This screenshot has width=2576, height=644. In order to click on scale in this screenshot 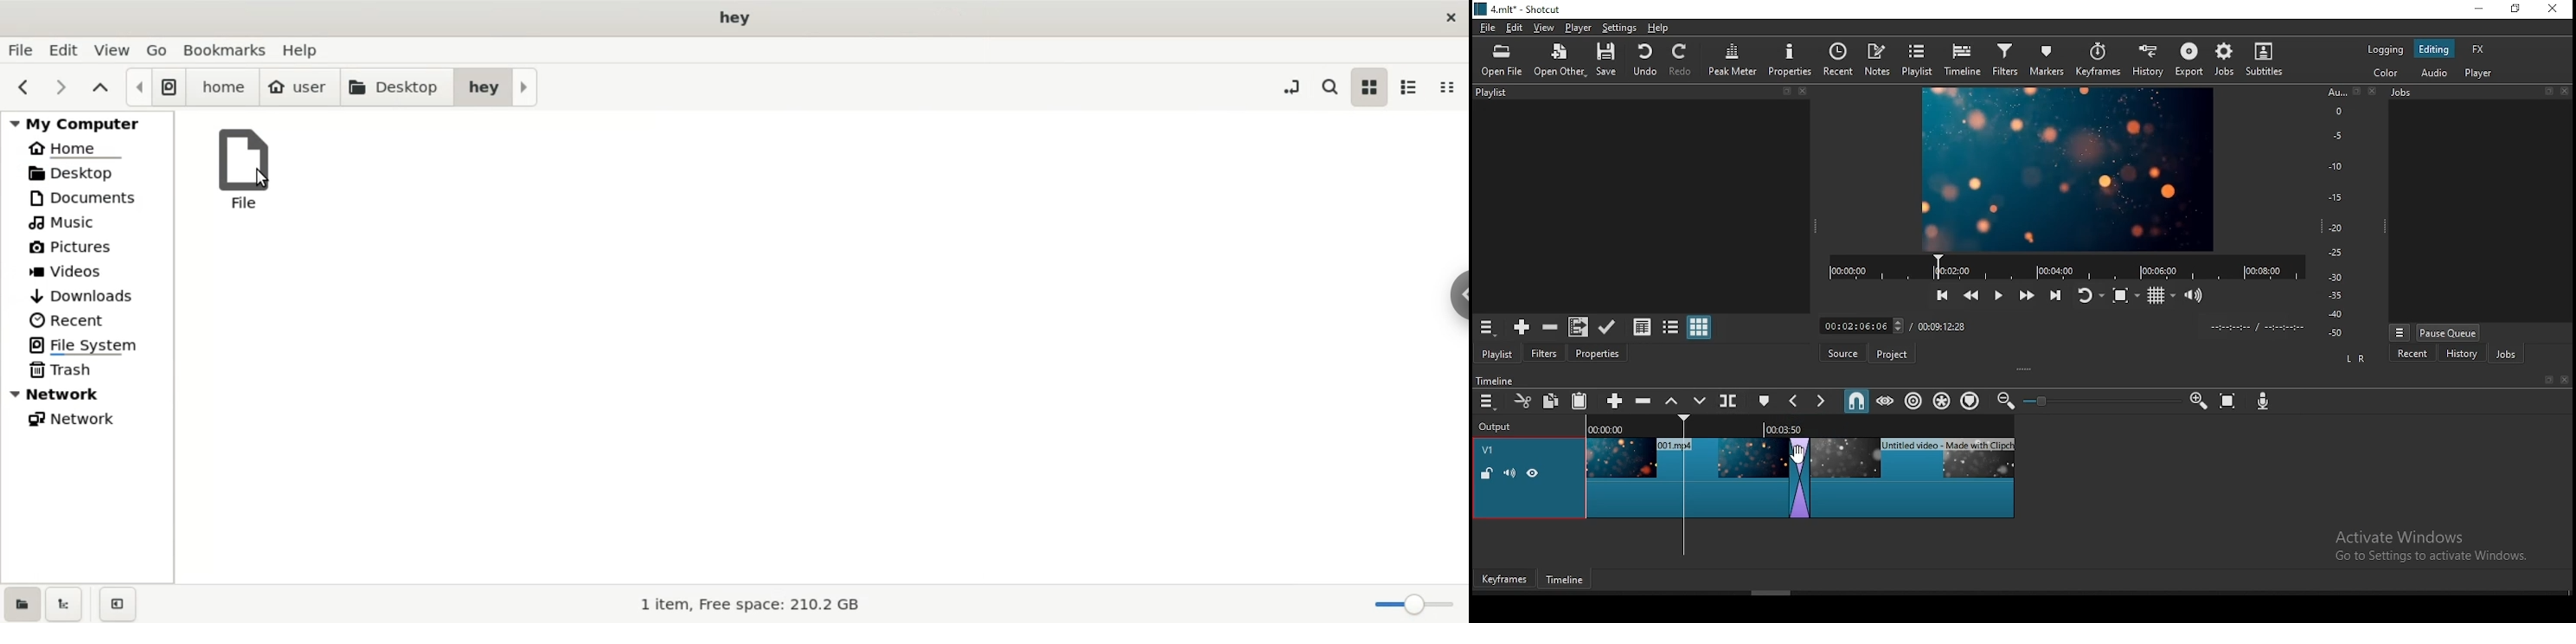, I will do `click(2340, 210)`.